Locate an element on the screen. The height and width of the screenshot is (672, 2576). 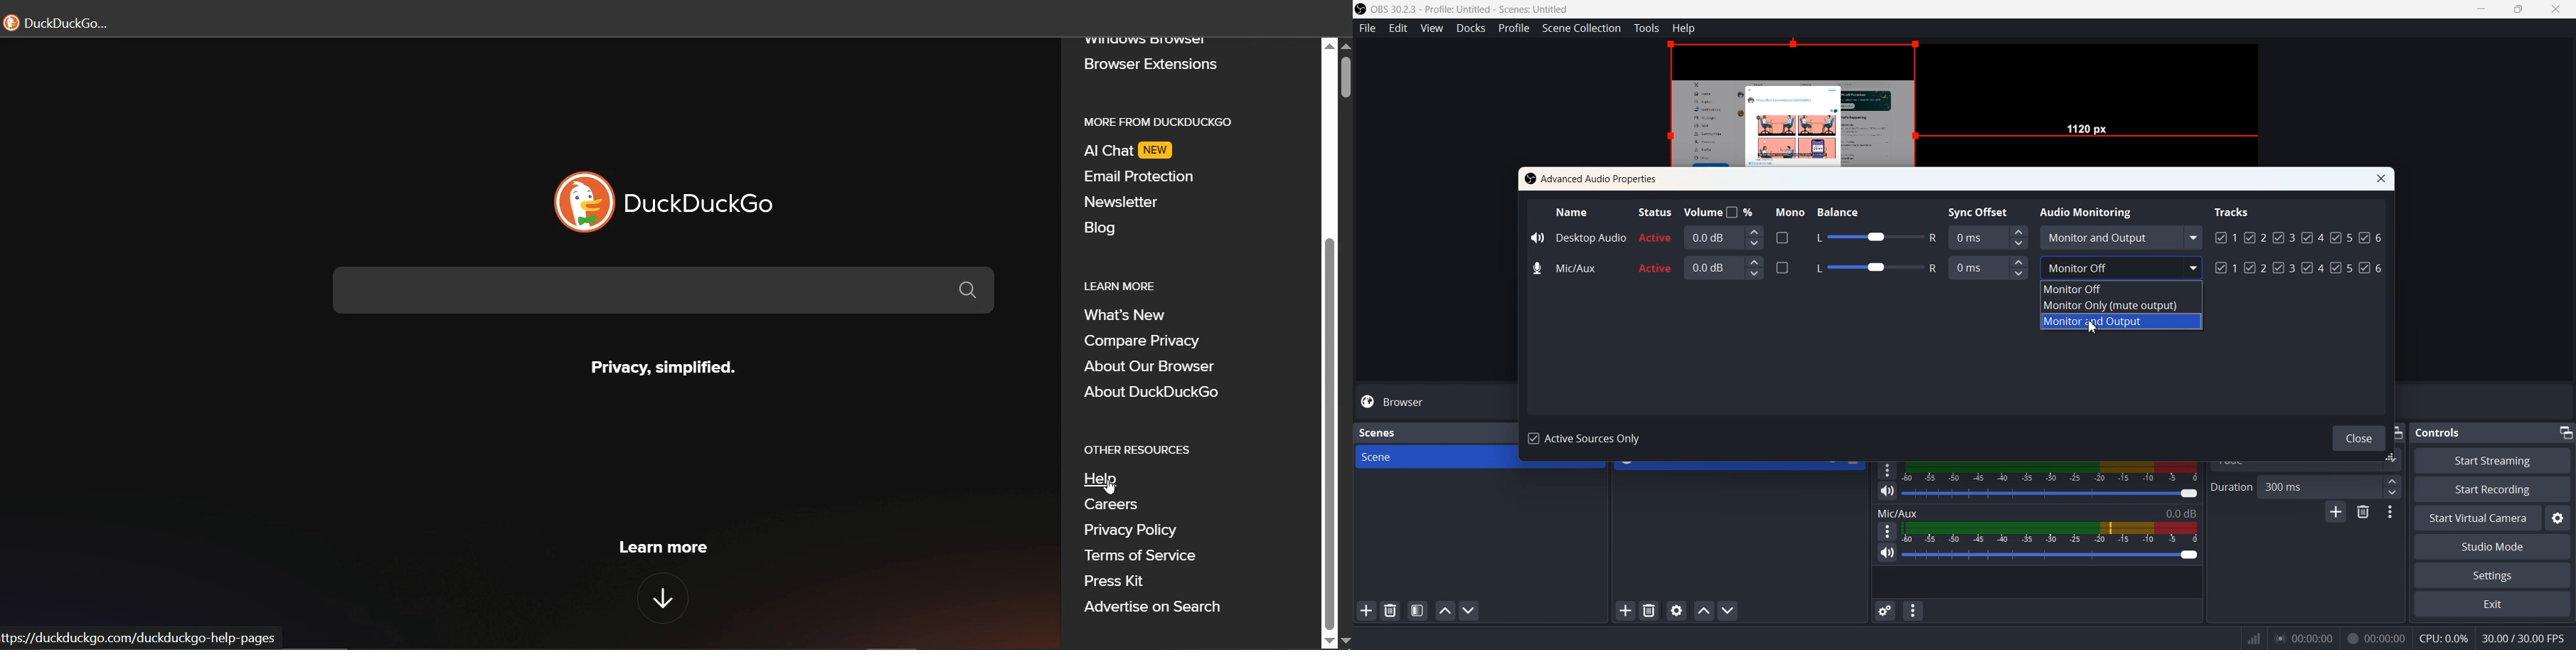
Scene Collection is located at coordinates (1582, 29).